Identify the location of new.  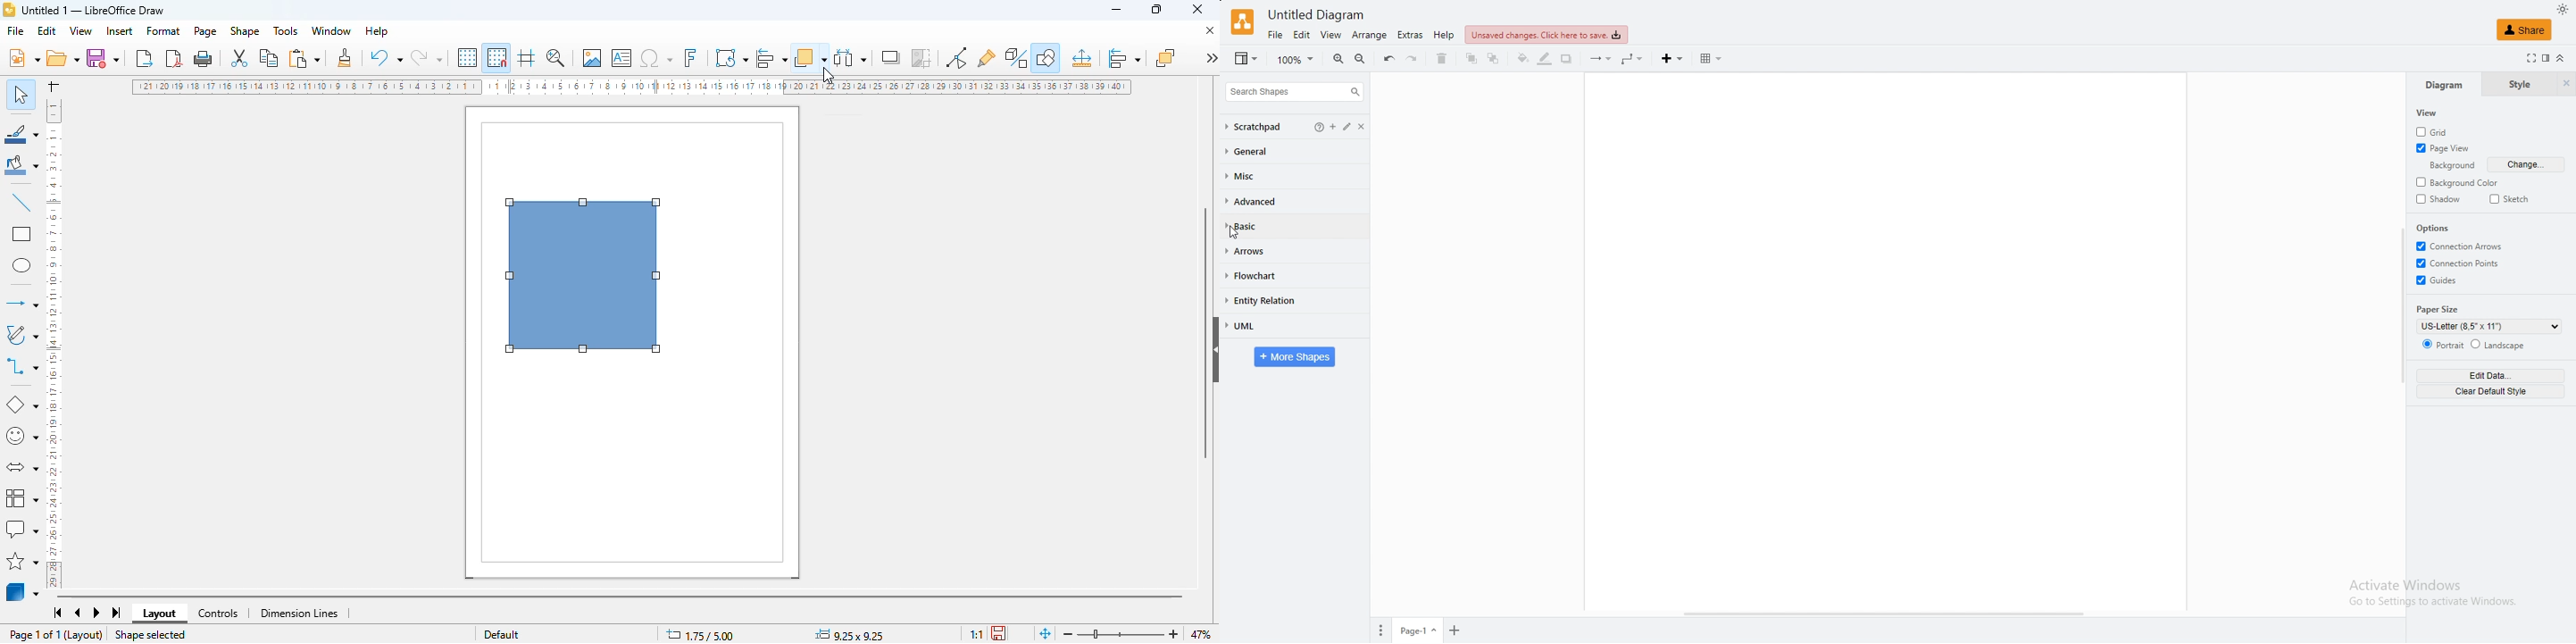
(23, 57).